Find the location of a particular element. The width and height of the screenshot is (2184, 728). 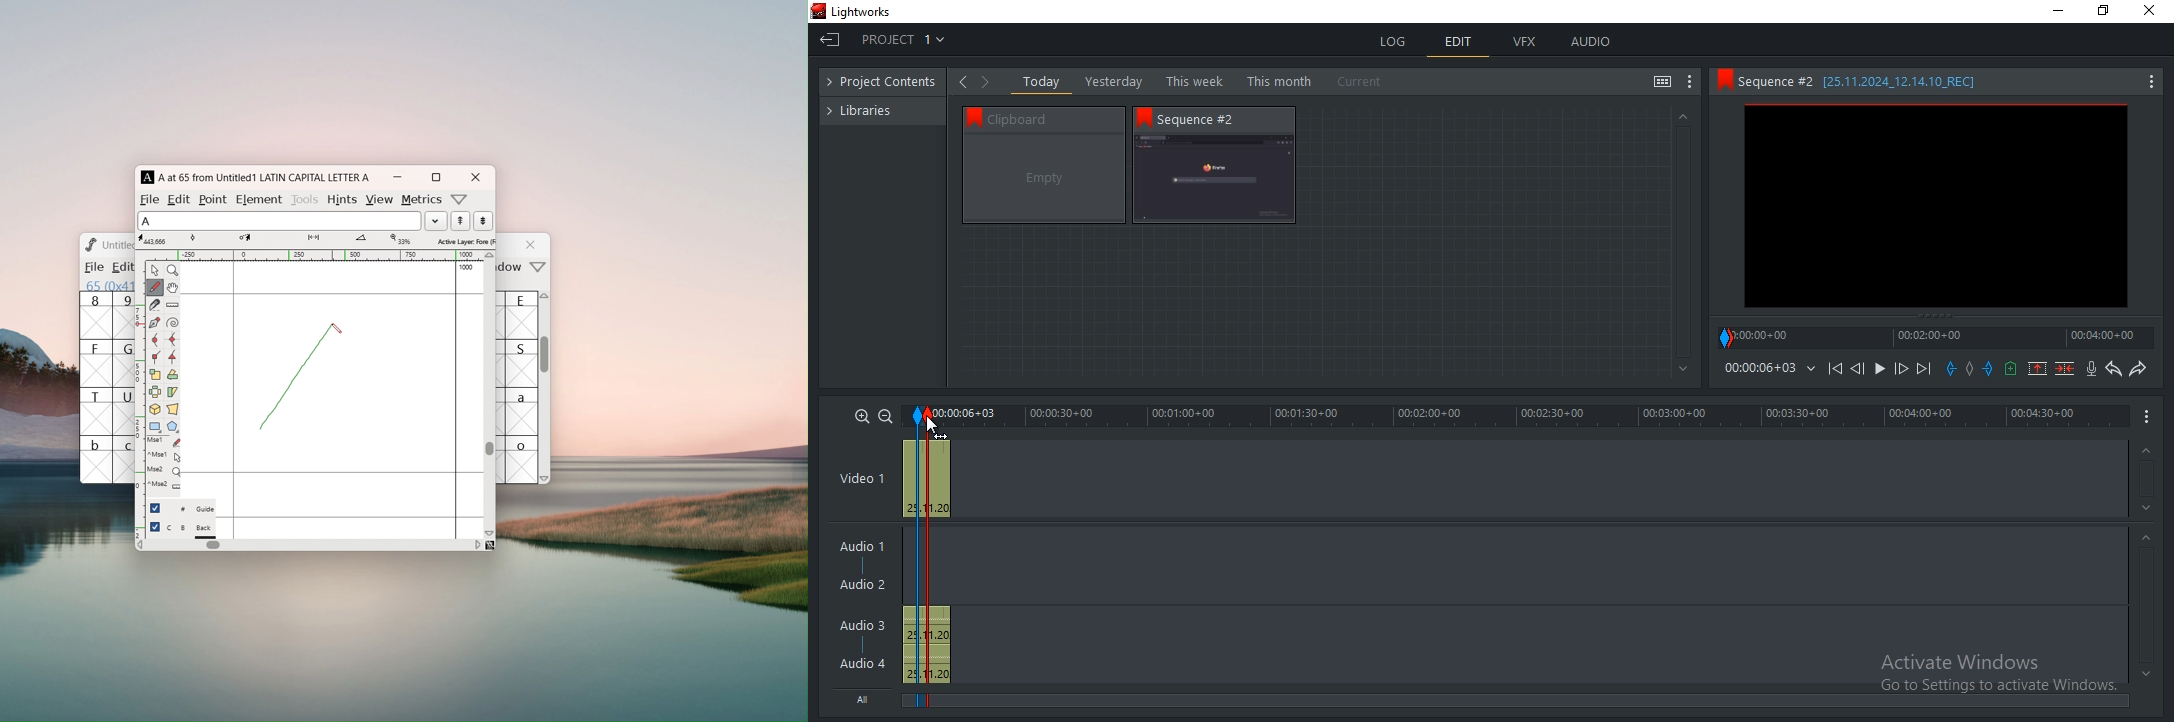

audio is located at coordinates (926, 645).